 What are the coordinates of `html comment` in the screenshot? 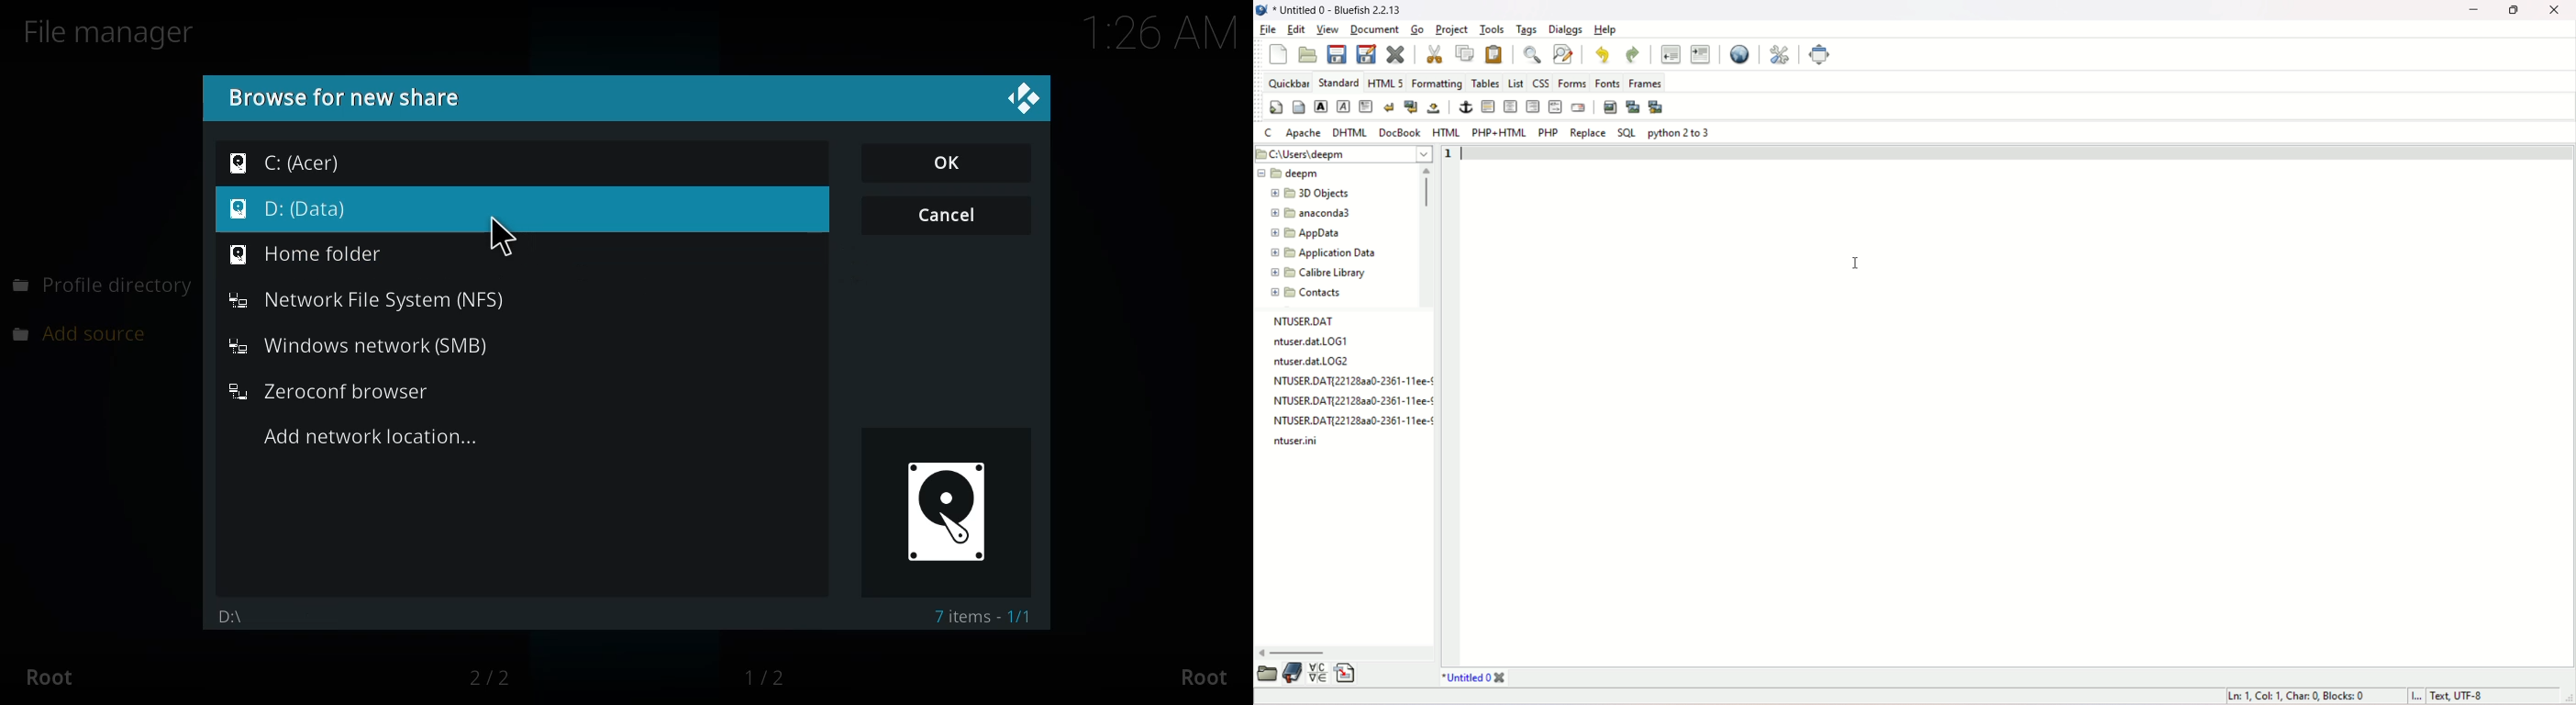 It's located at (1556, 106).